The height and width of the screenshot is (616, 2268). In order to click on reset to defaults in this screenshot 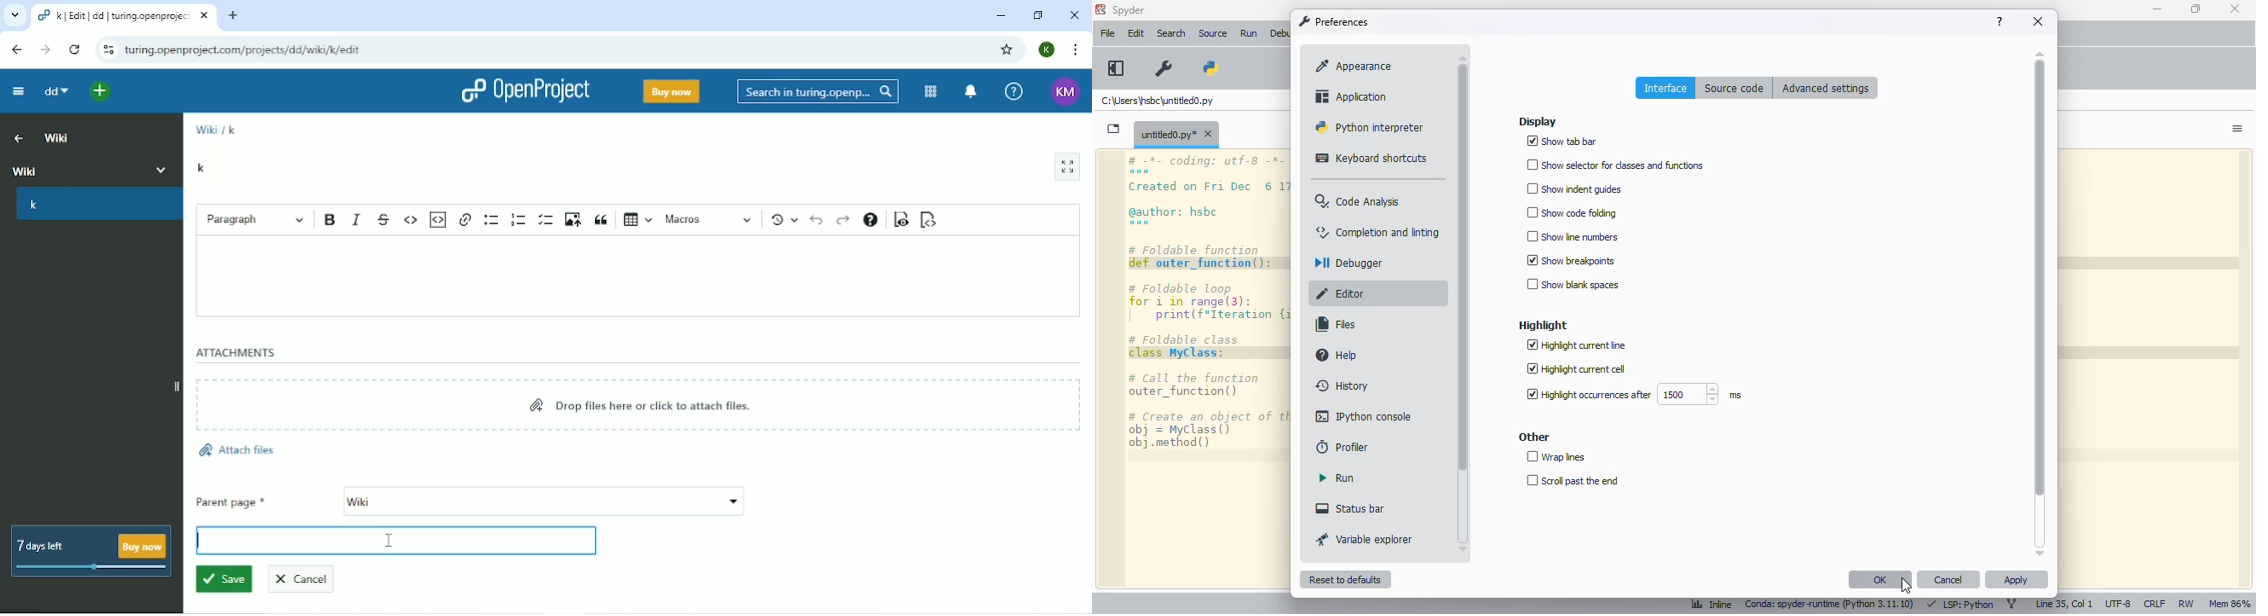, I will do `click(1344, 579)`.